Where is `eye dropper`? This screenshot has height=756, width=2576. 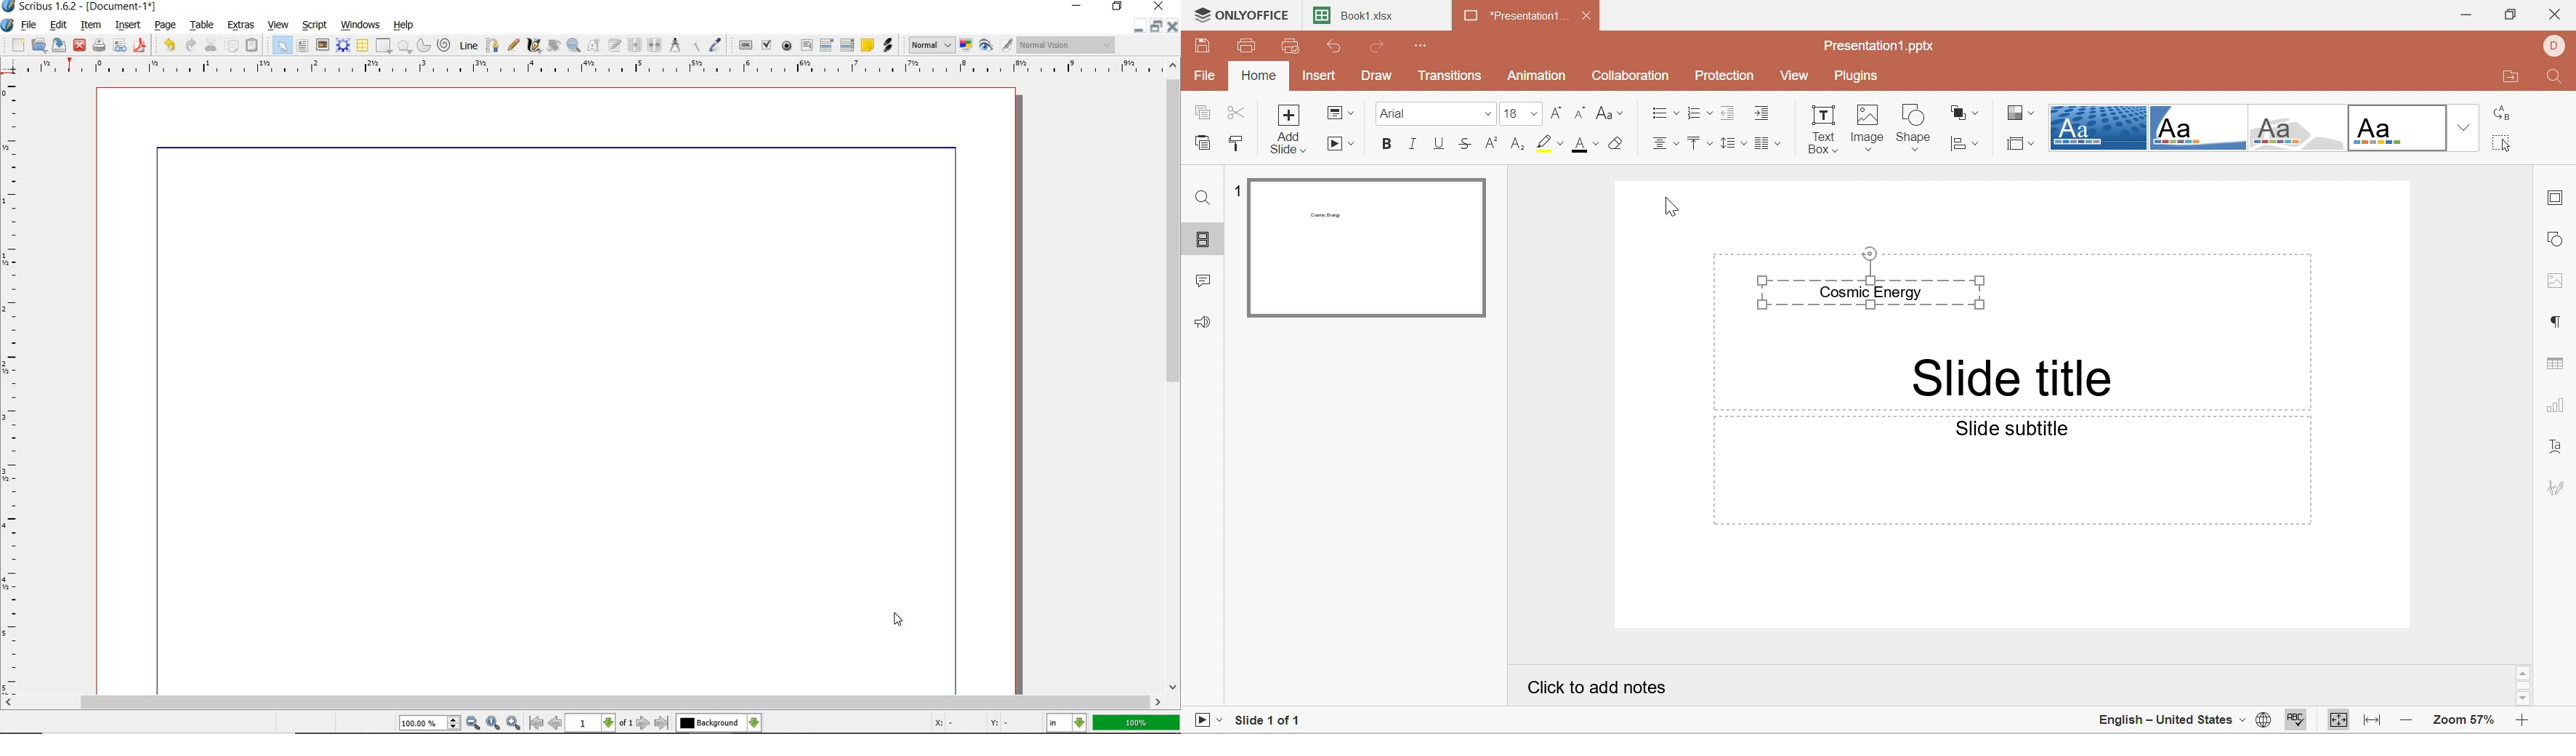 eye dropper is located at coordinates (716, 44).